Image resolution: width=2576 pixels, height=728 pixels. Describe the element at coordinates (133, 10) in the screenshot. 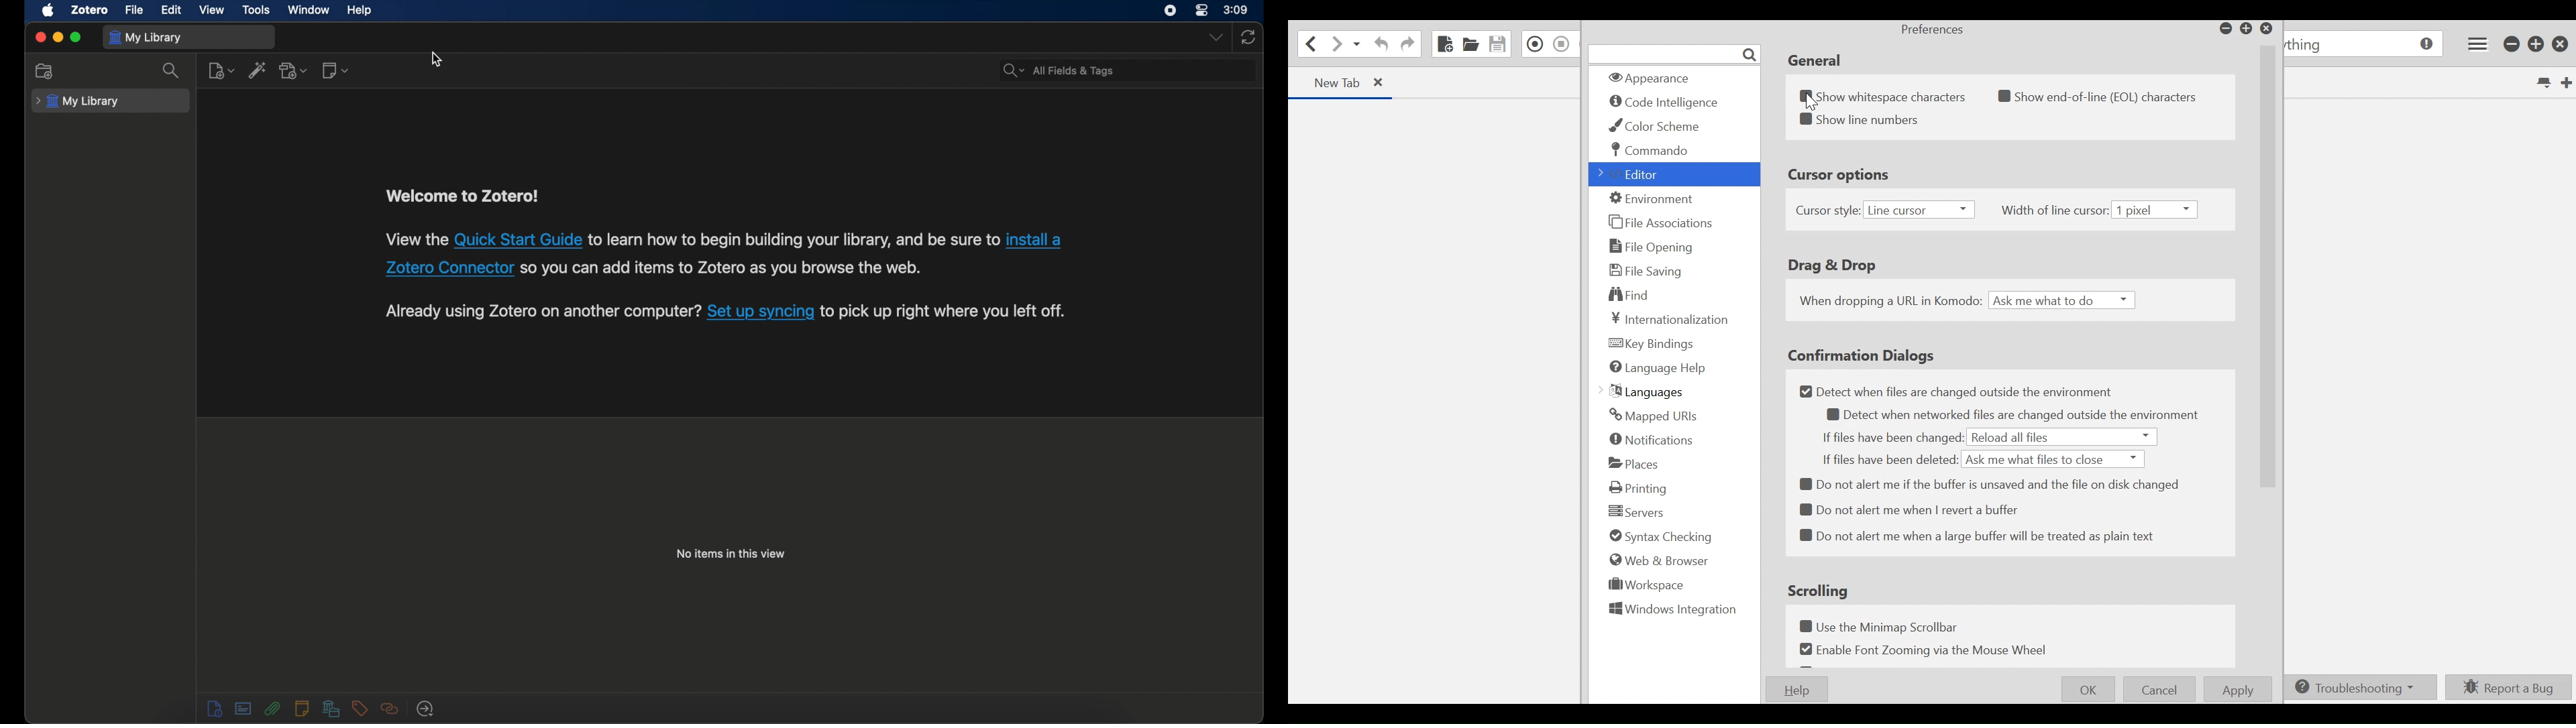

I see `file` at that location.